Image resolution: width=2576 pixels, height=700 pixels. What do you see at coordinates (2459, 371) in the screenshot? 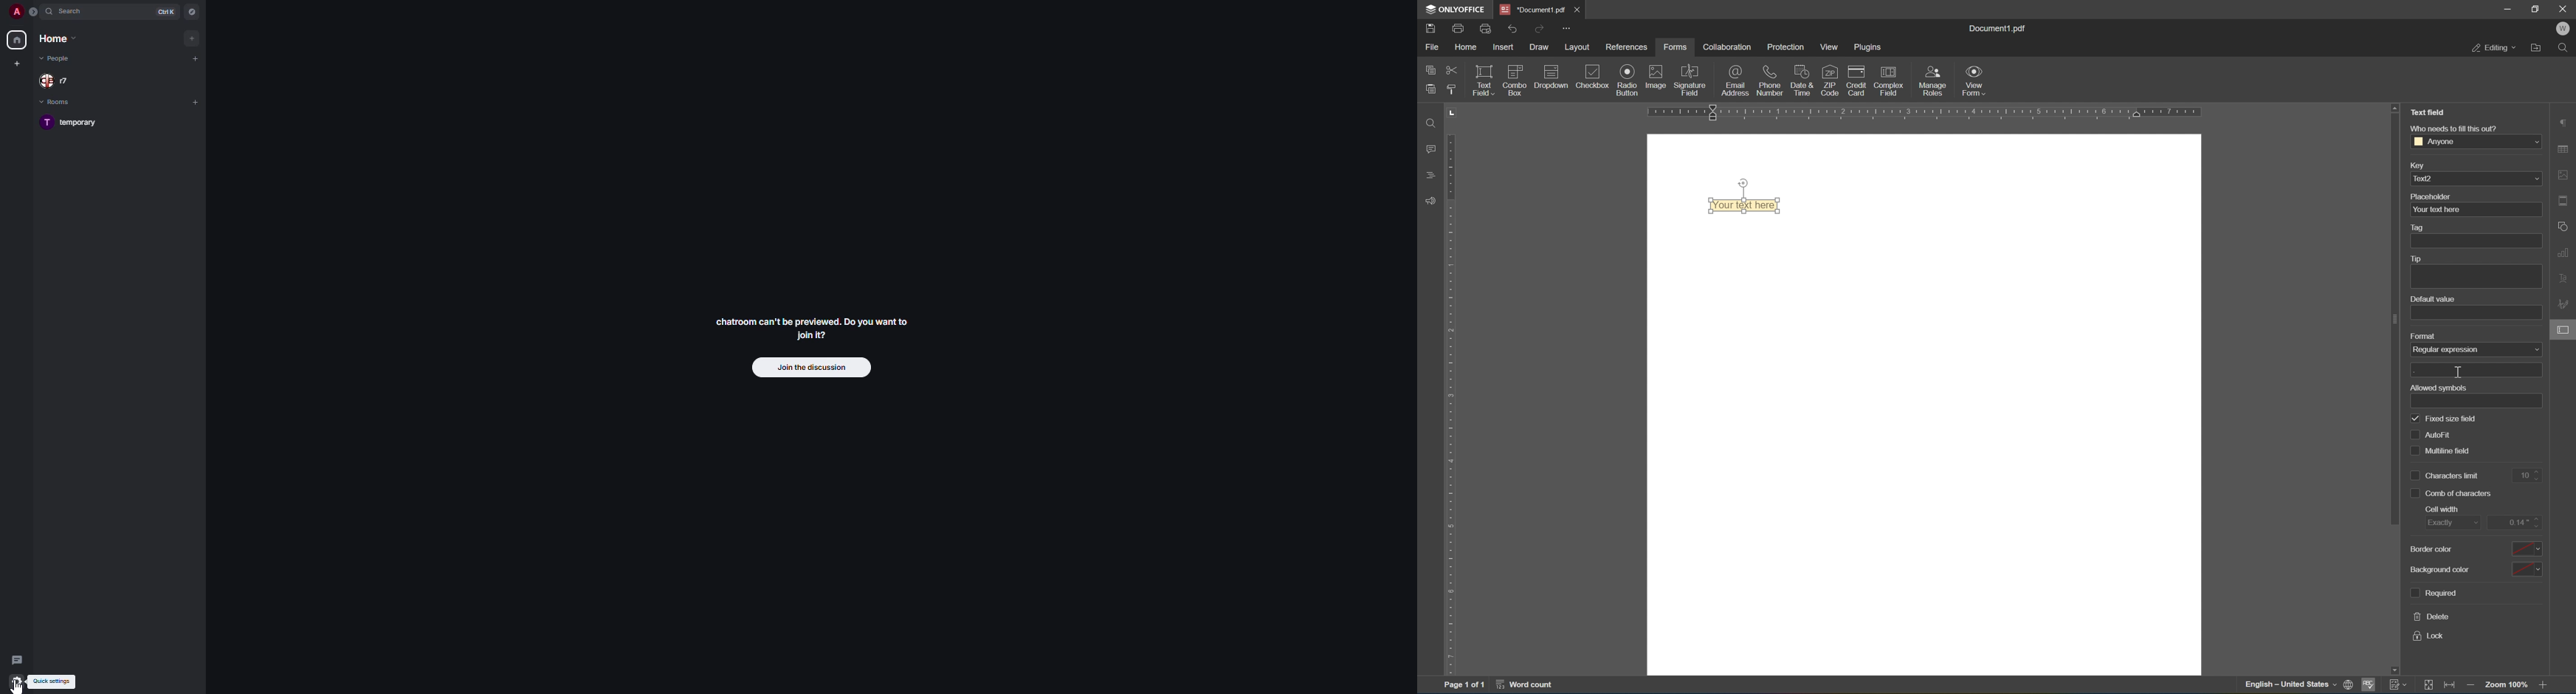
I see `cursor` at bounding box center [2459, 371].